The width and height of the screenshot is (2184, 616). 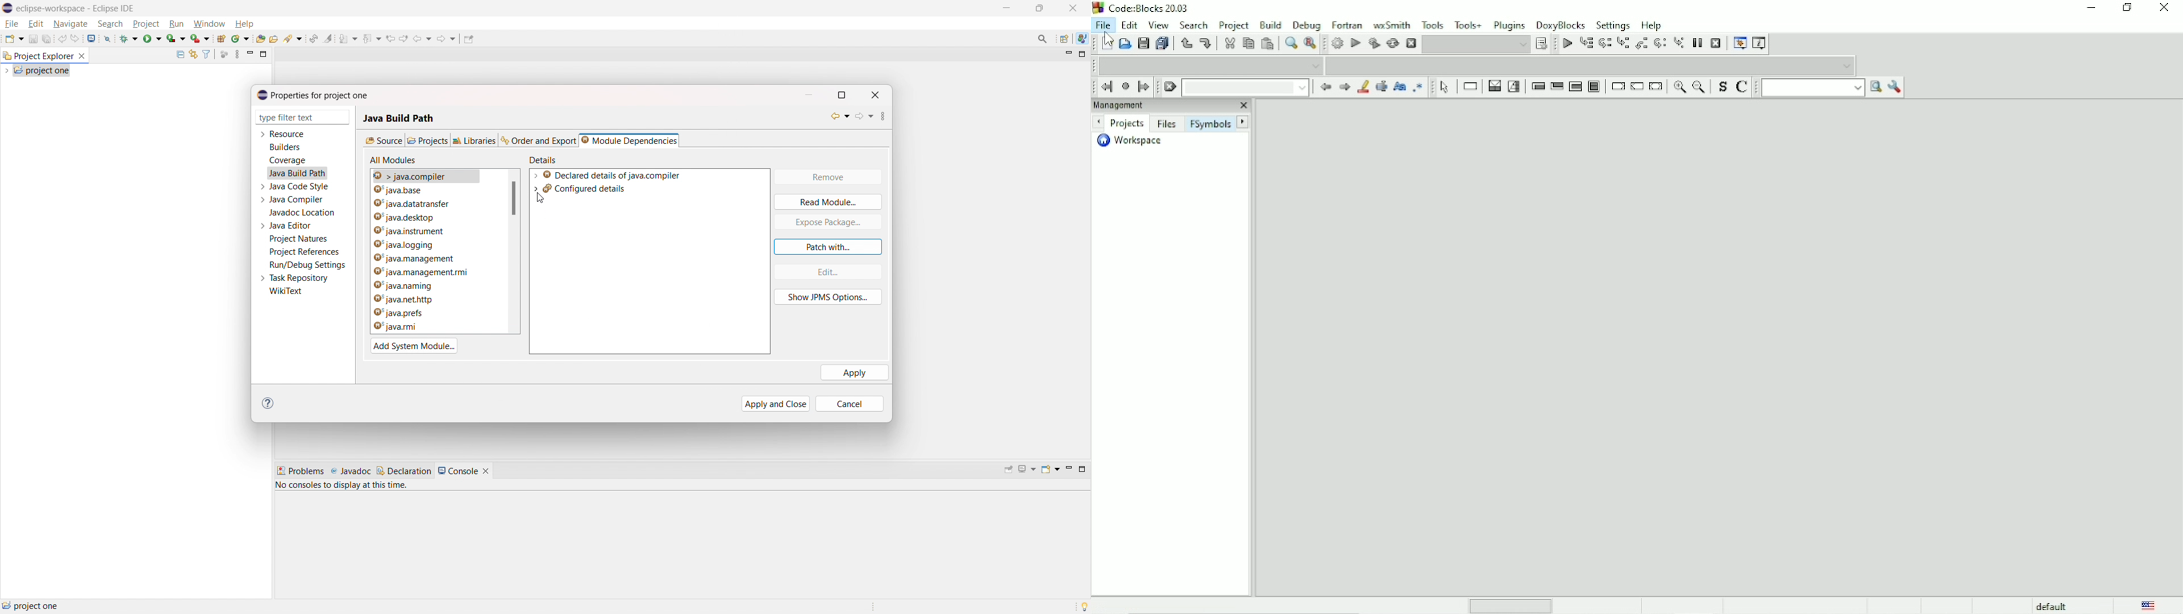 What do you see at coordinates (1592, 66) in the screenshot?
I see `Drop down` at bounding box center [1592, 66].